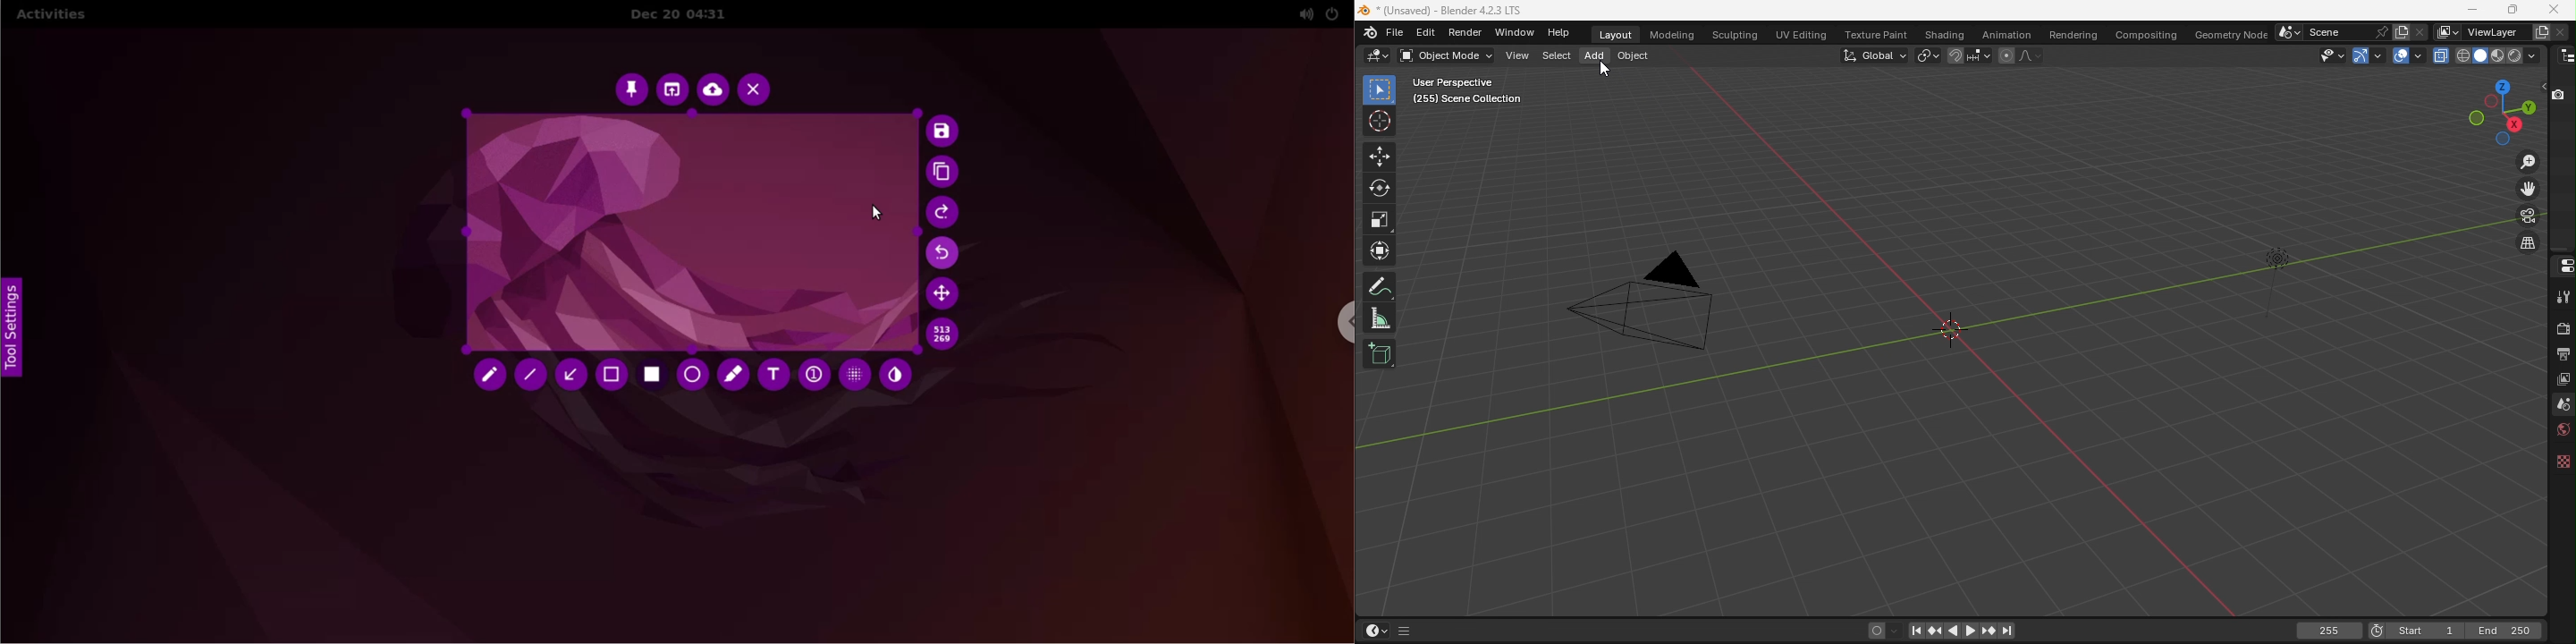  I want to click on Play animation, so click(1968, 629).